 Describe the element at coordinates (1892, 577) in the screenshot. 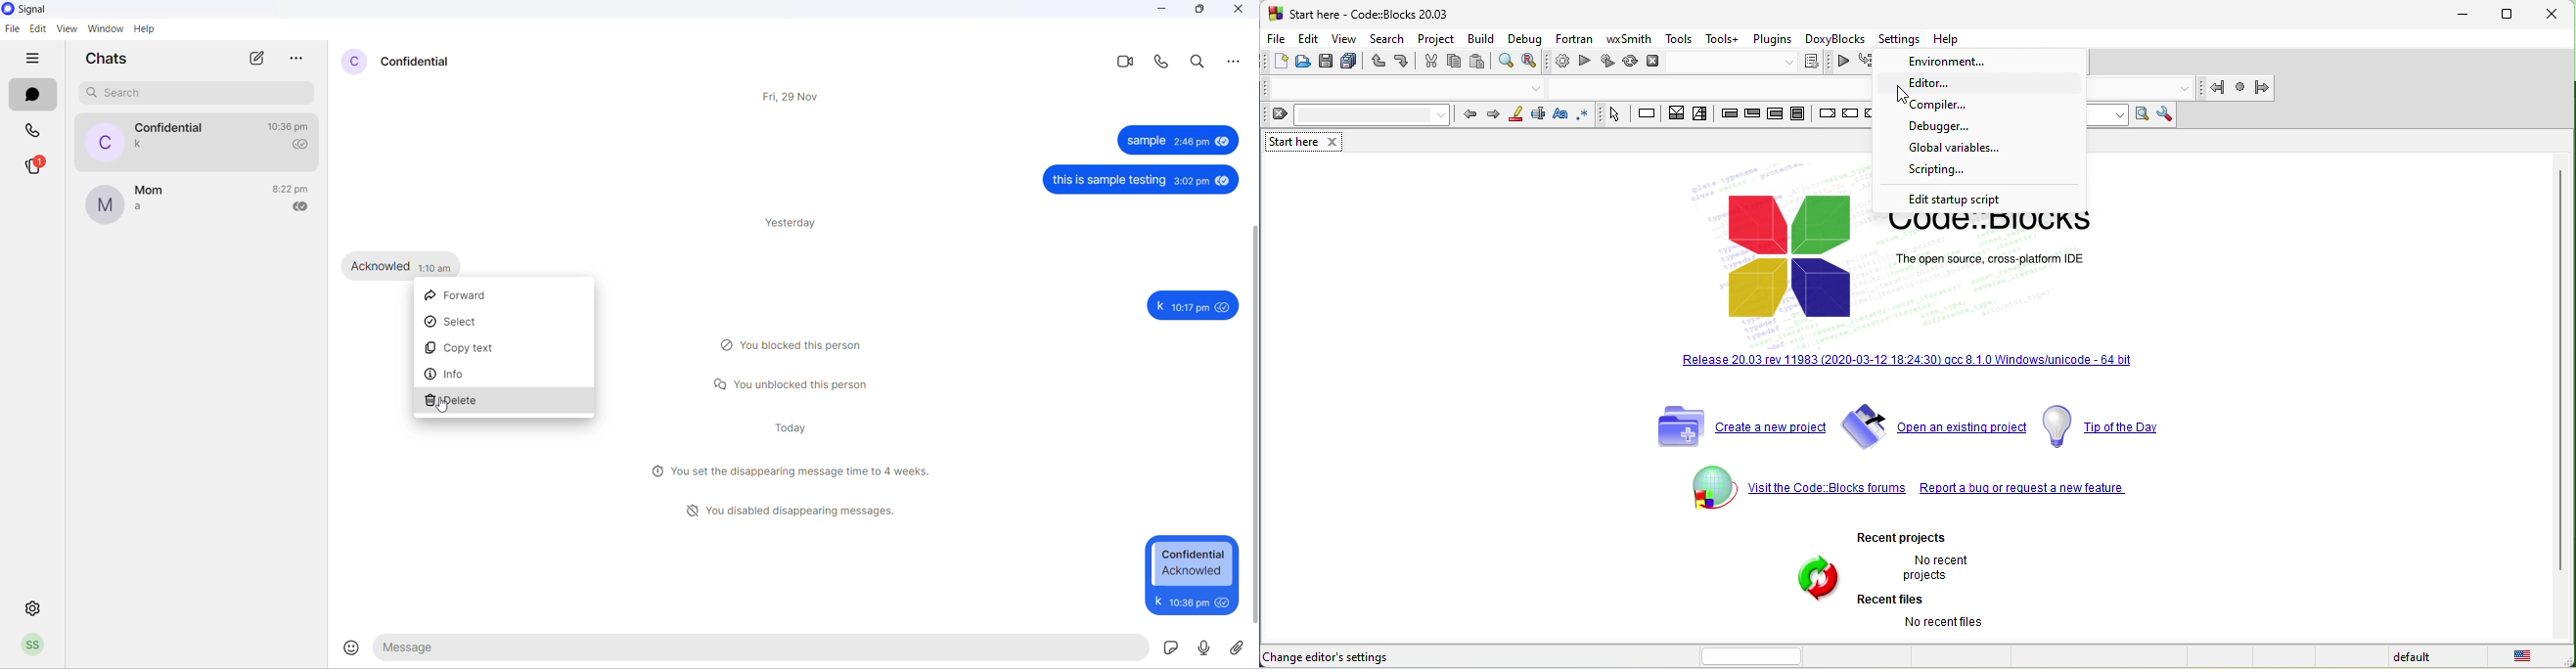

I see `recent projects` at that location.